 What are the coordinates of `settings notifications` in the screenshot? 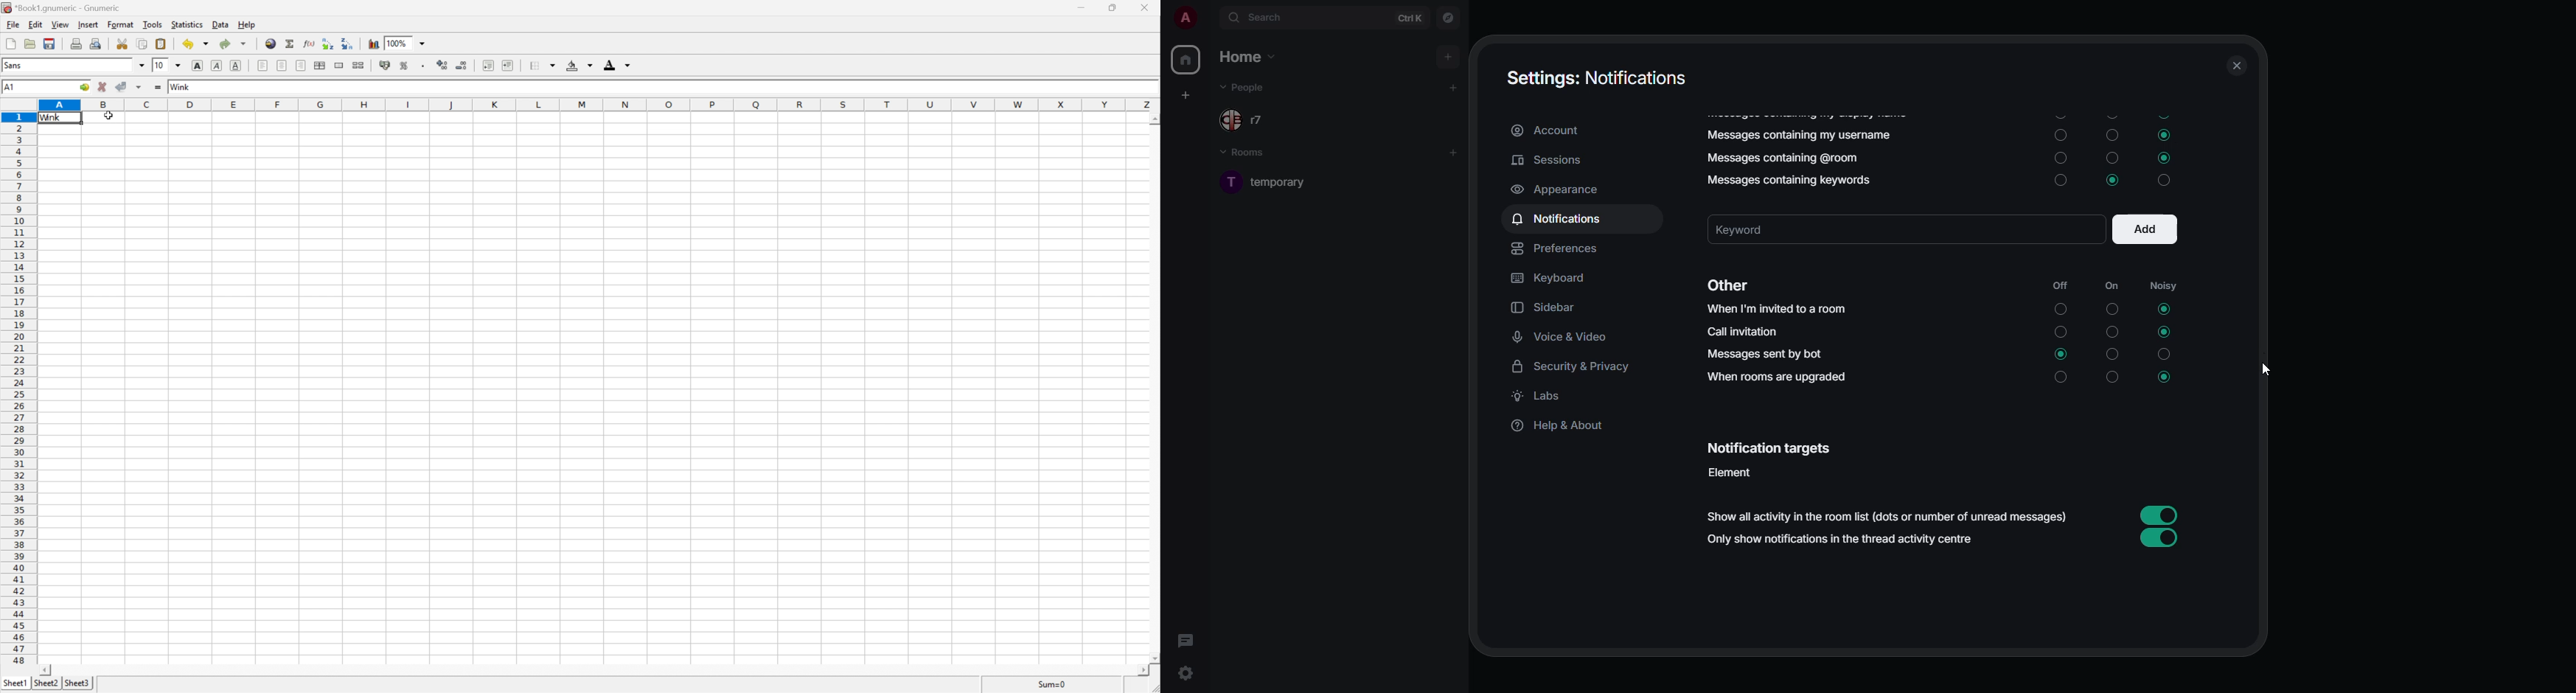 It's located at (1598, 77).